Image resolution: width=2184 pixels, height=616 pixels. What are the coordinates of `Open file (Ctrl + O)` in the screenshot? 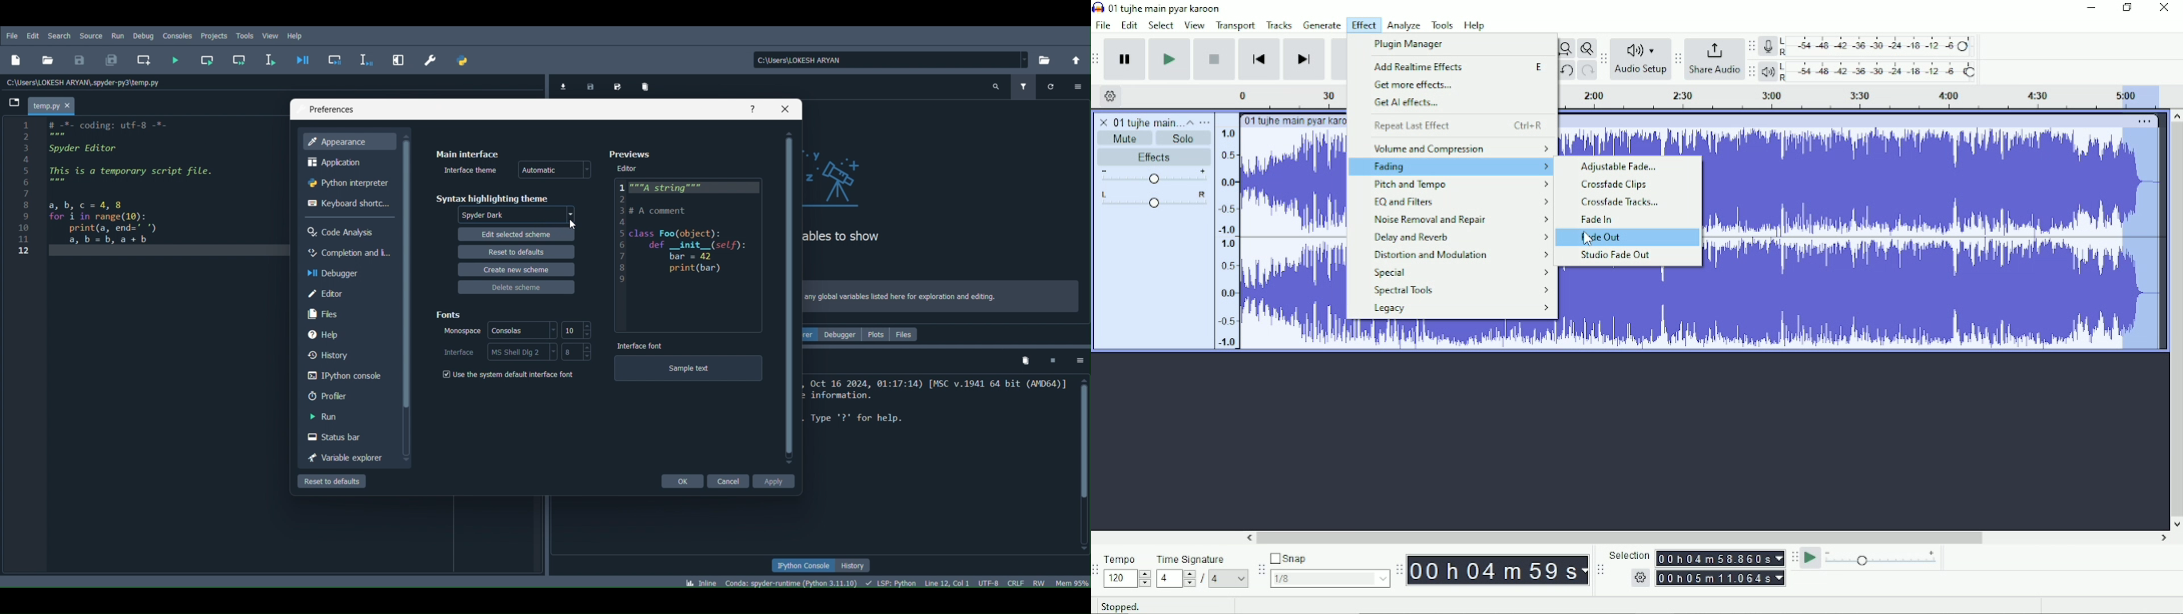 It's located at (48, 60).